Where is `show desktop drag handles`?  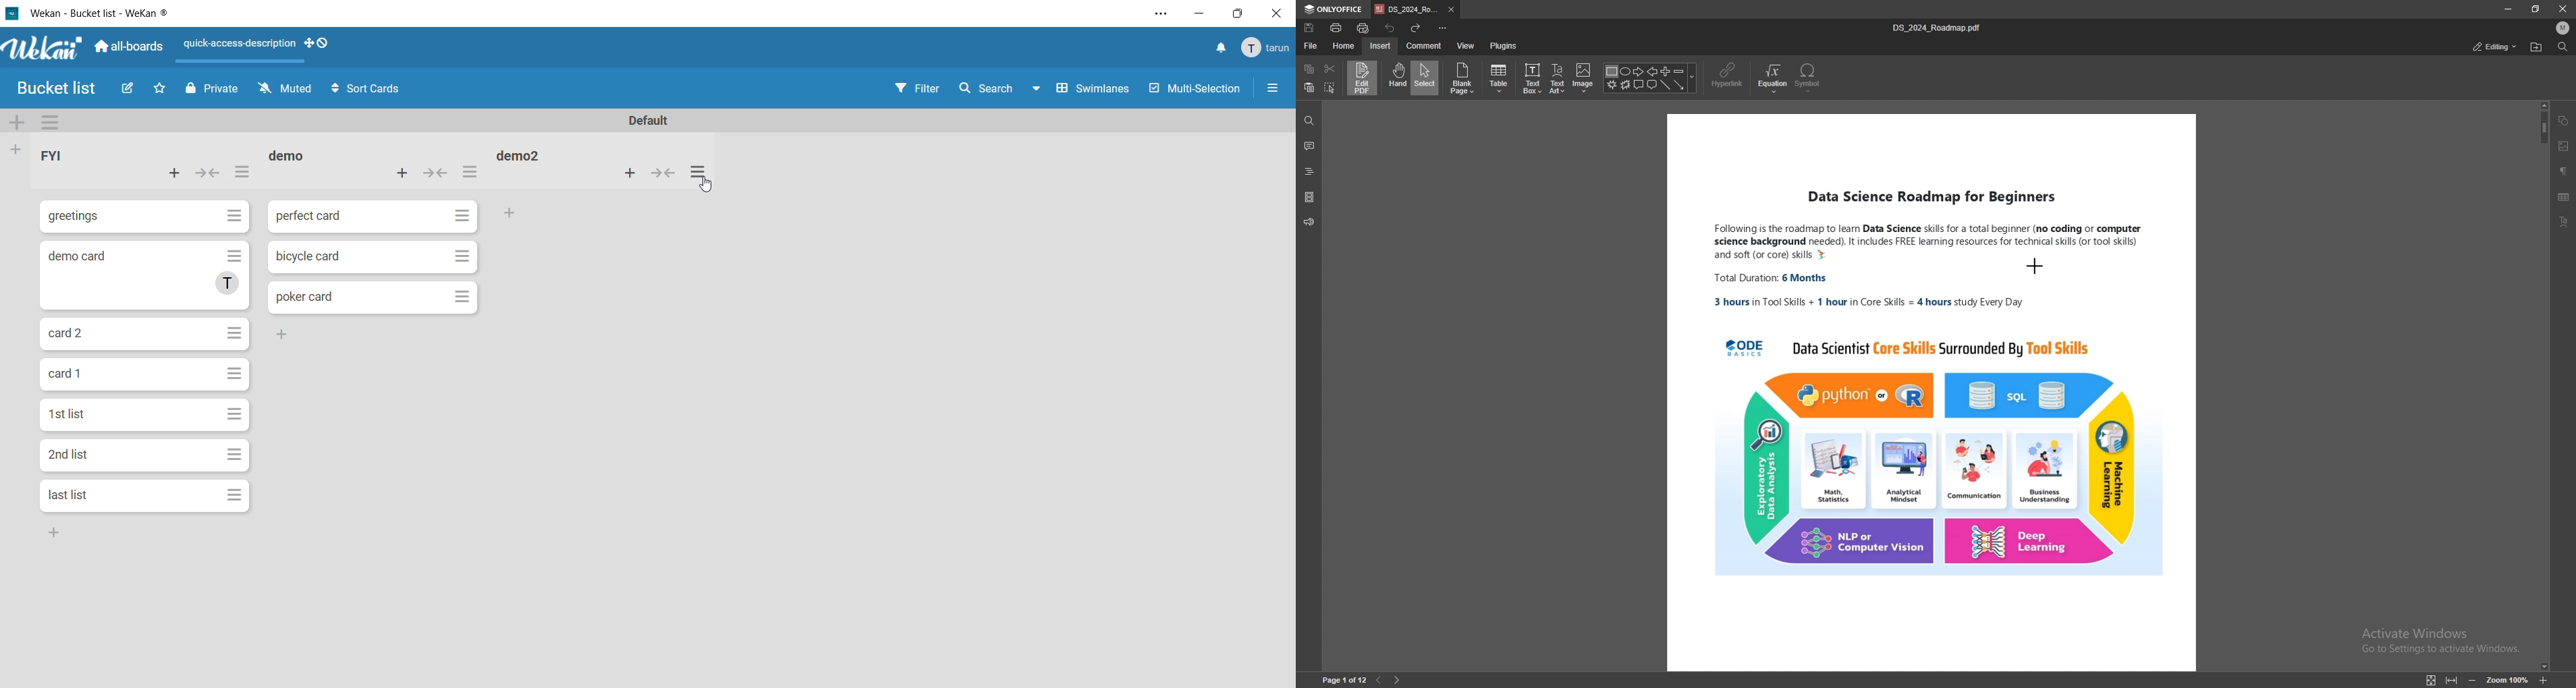 show desktop drag handles is located at coordinates (321, 44).